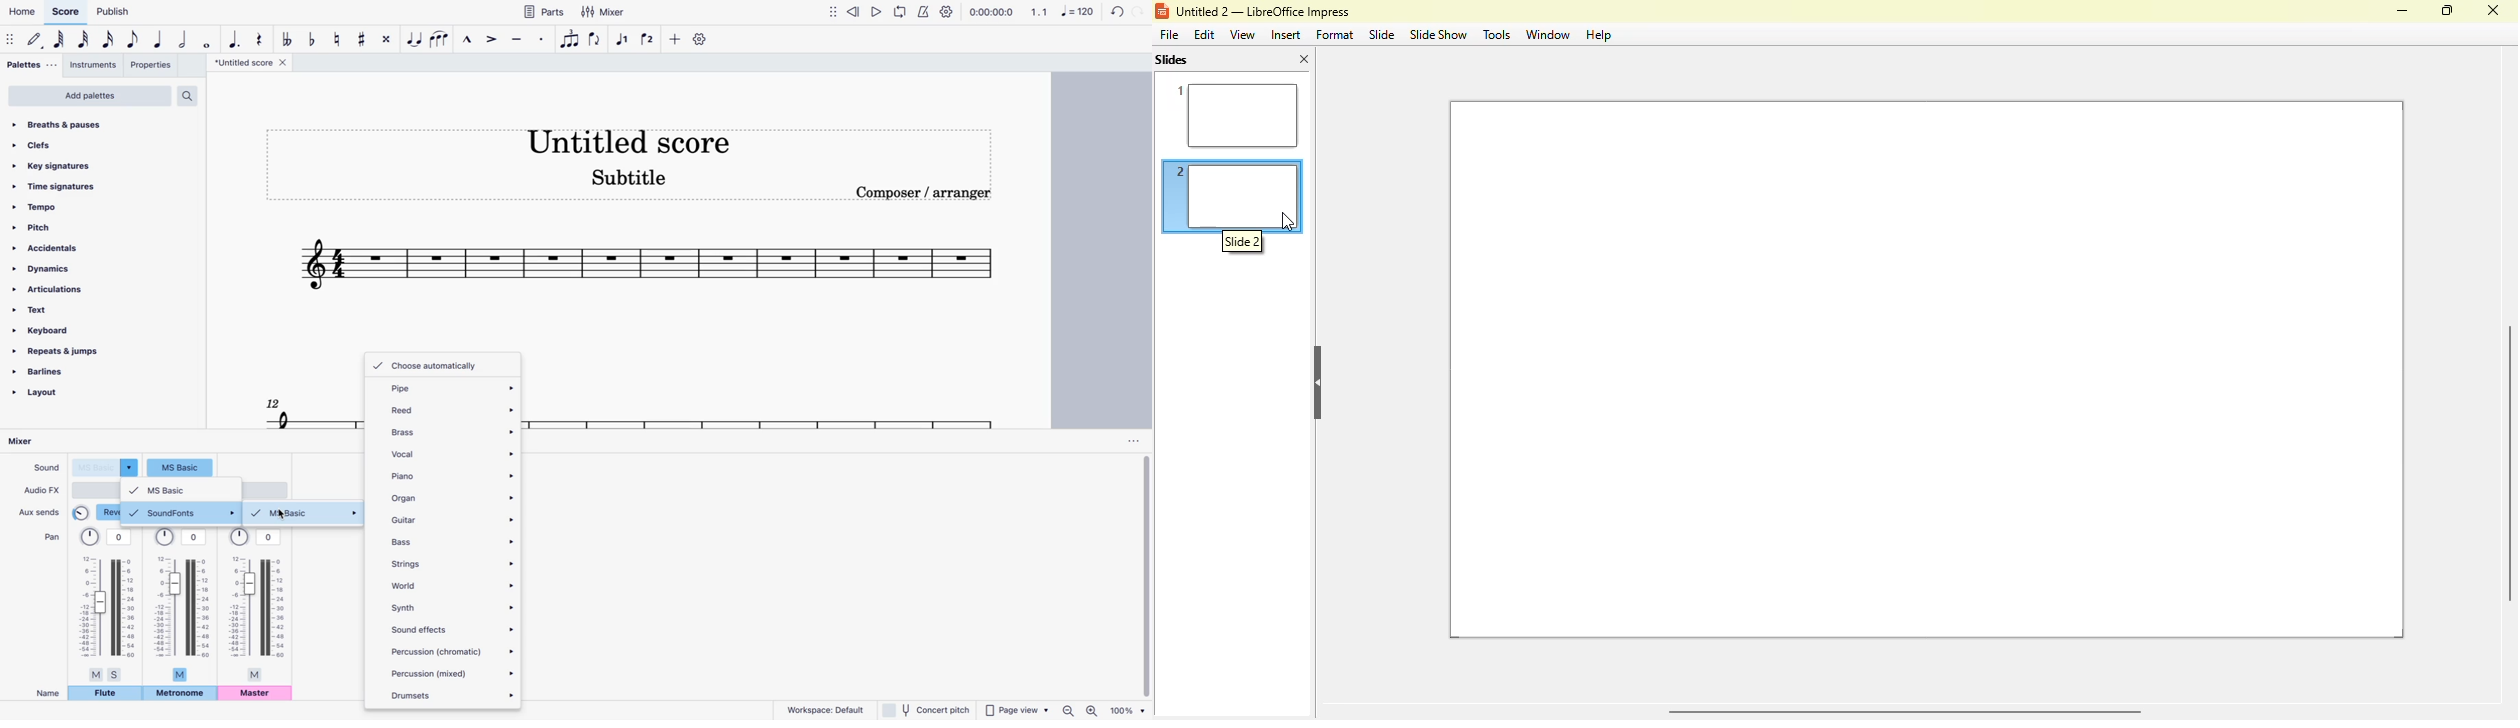 This screenshot has height=728, width=2520. Describe the element at coordinates (259, 36) in the screenshot. I see `rest` at that location.